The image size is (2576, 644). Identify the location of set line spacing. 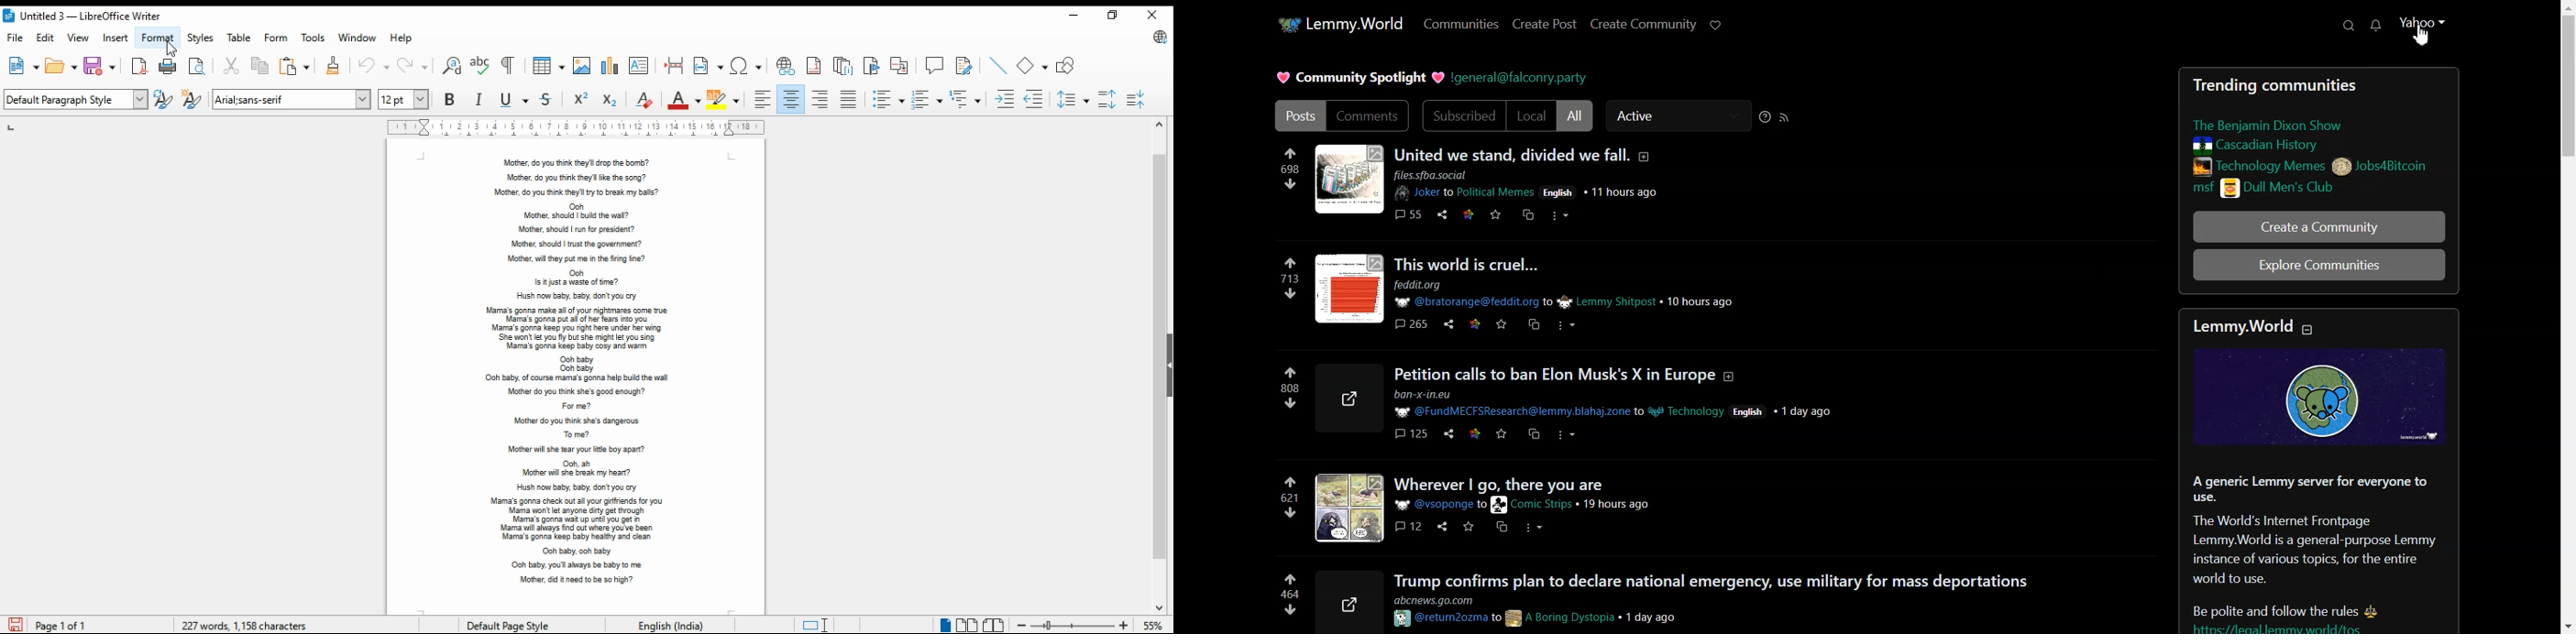
(1073, 100).